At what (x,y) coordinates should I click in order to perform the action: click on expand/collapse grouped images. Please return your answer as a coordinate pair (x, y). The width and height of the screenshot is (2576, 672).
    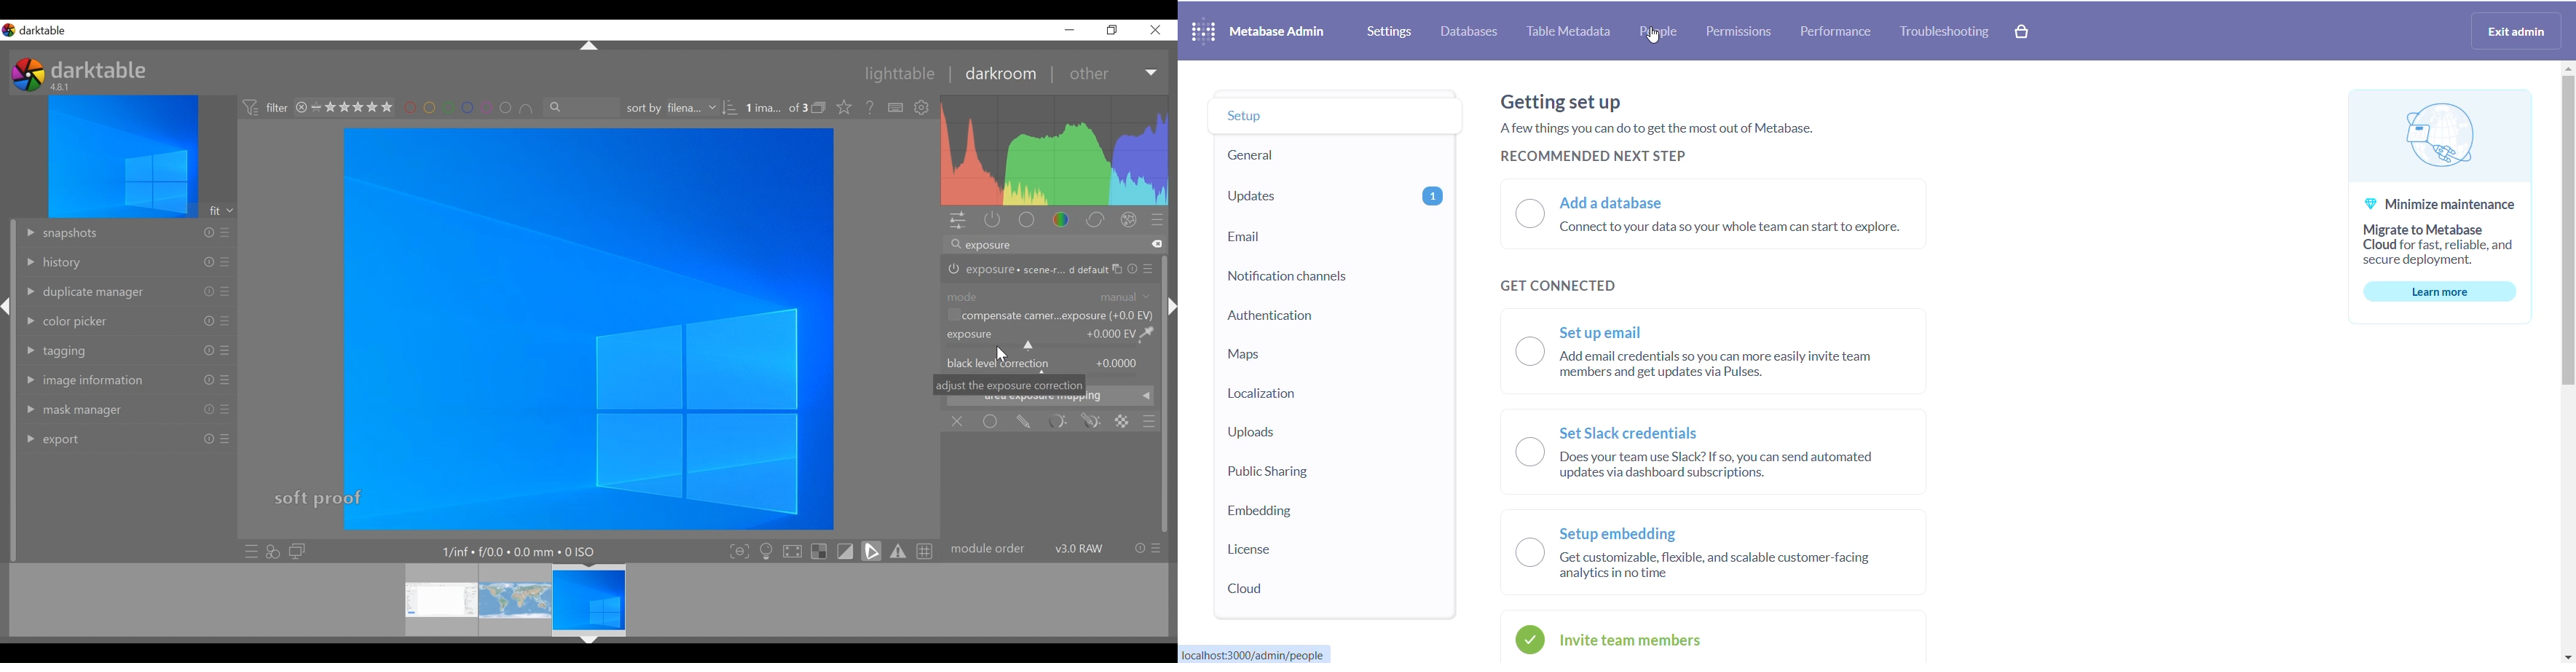
    Looking at the image, I should click on (819, 107).